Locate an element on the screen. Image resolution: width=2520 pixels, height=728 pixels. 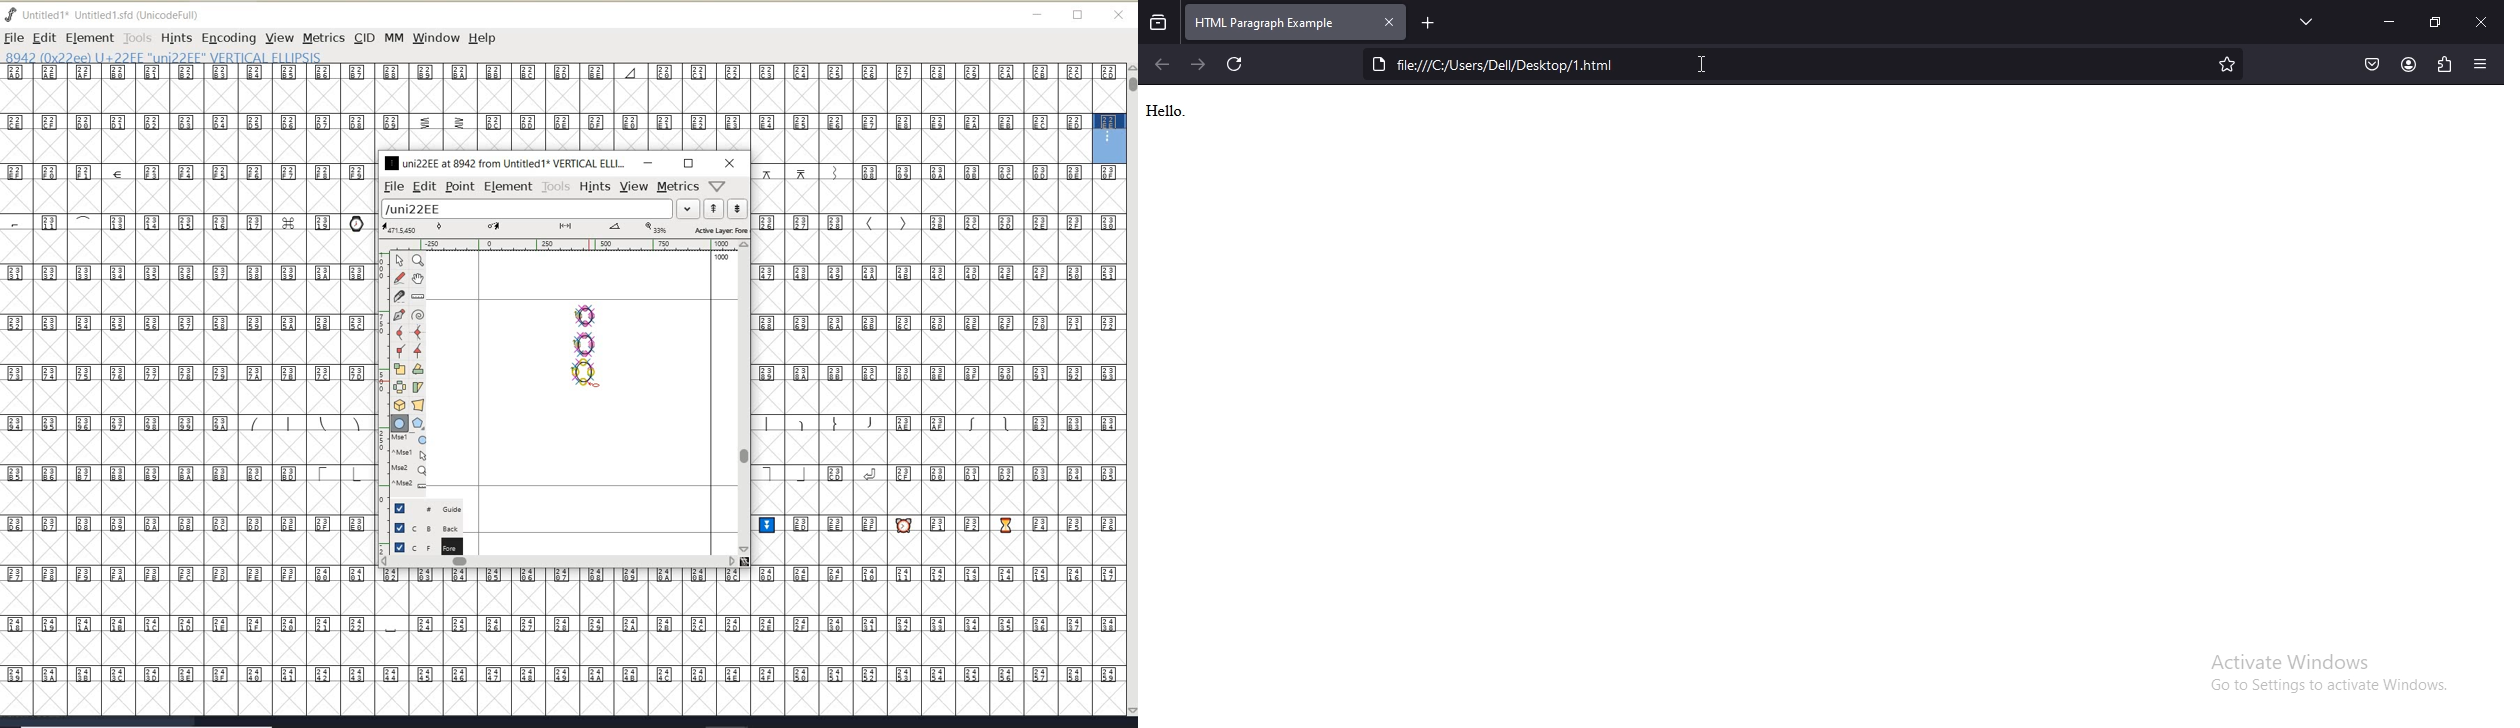
html paragraph example is located at coordinates (1278, 22).